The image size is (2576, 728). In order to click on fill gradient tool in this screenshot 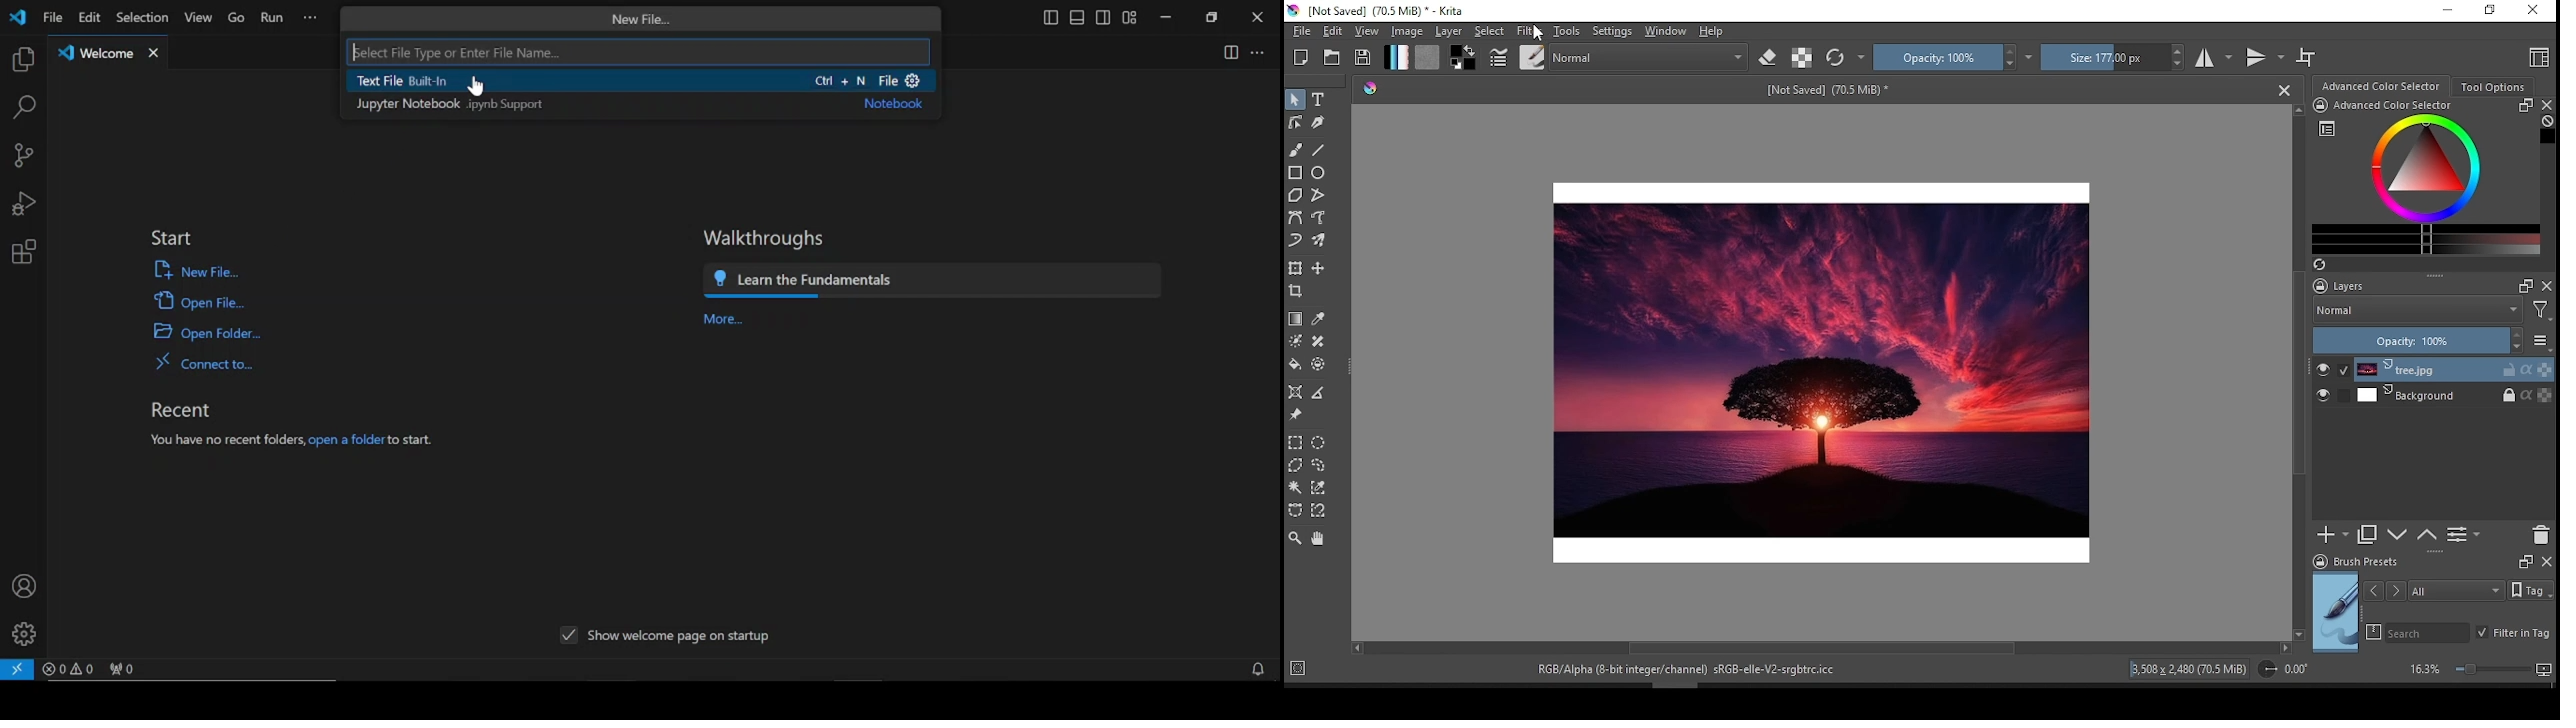, I will do `click(1396, 57)`.